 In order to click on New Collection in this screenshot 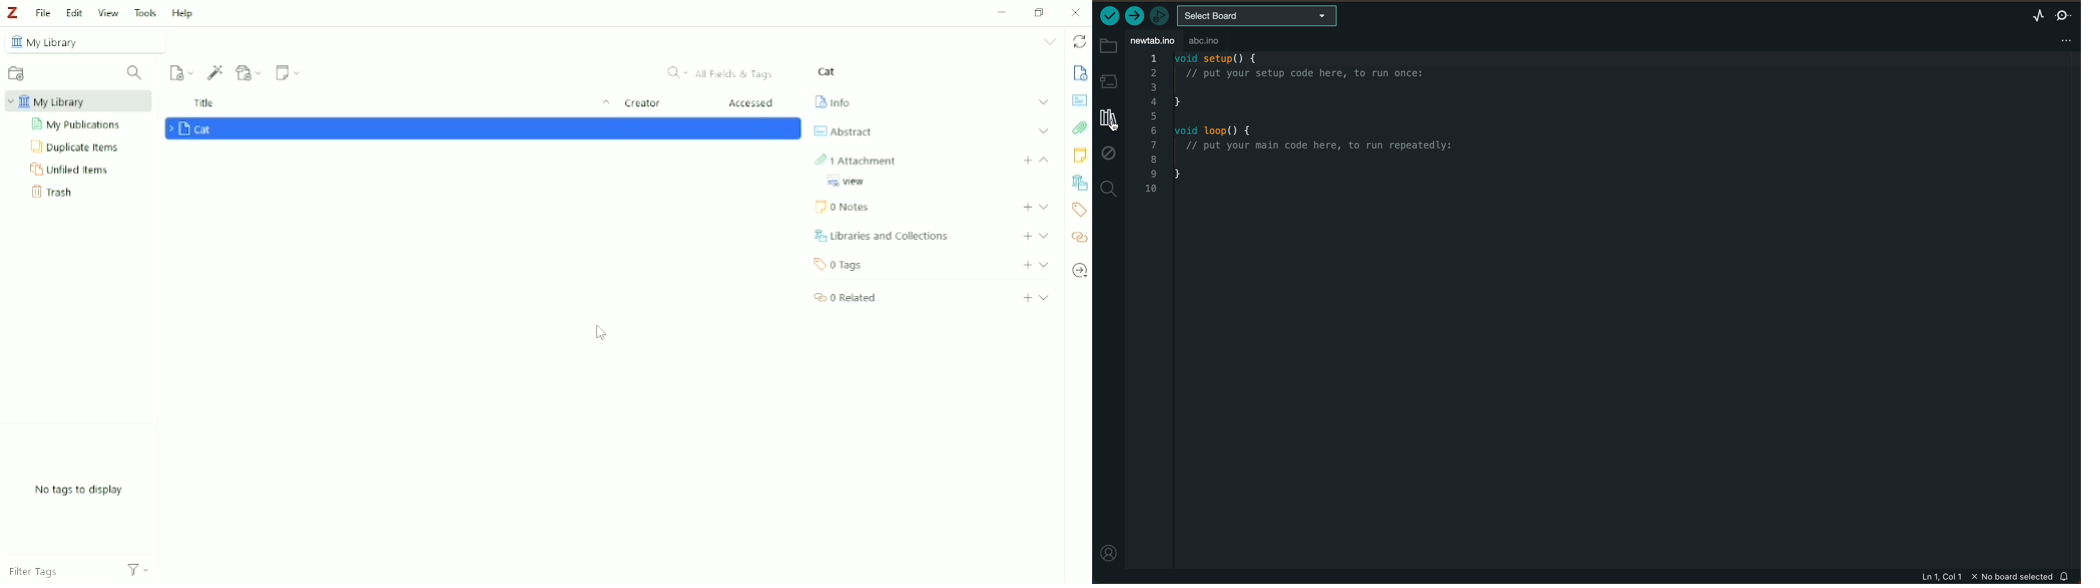, I will do `click(17, 75)`.